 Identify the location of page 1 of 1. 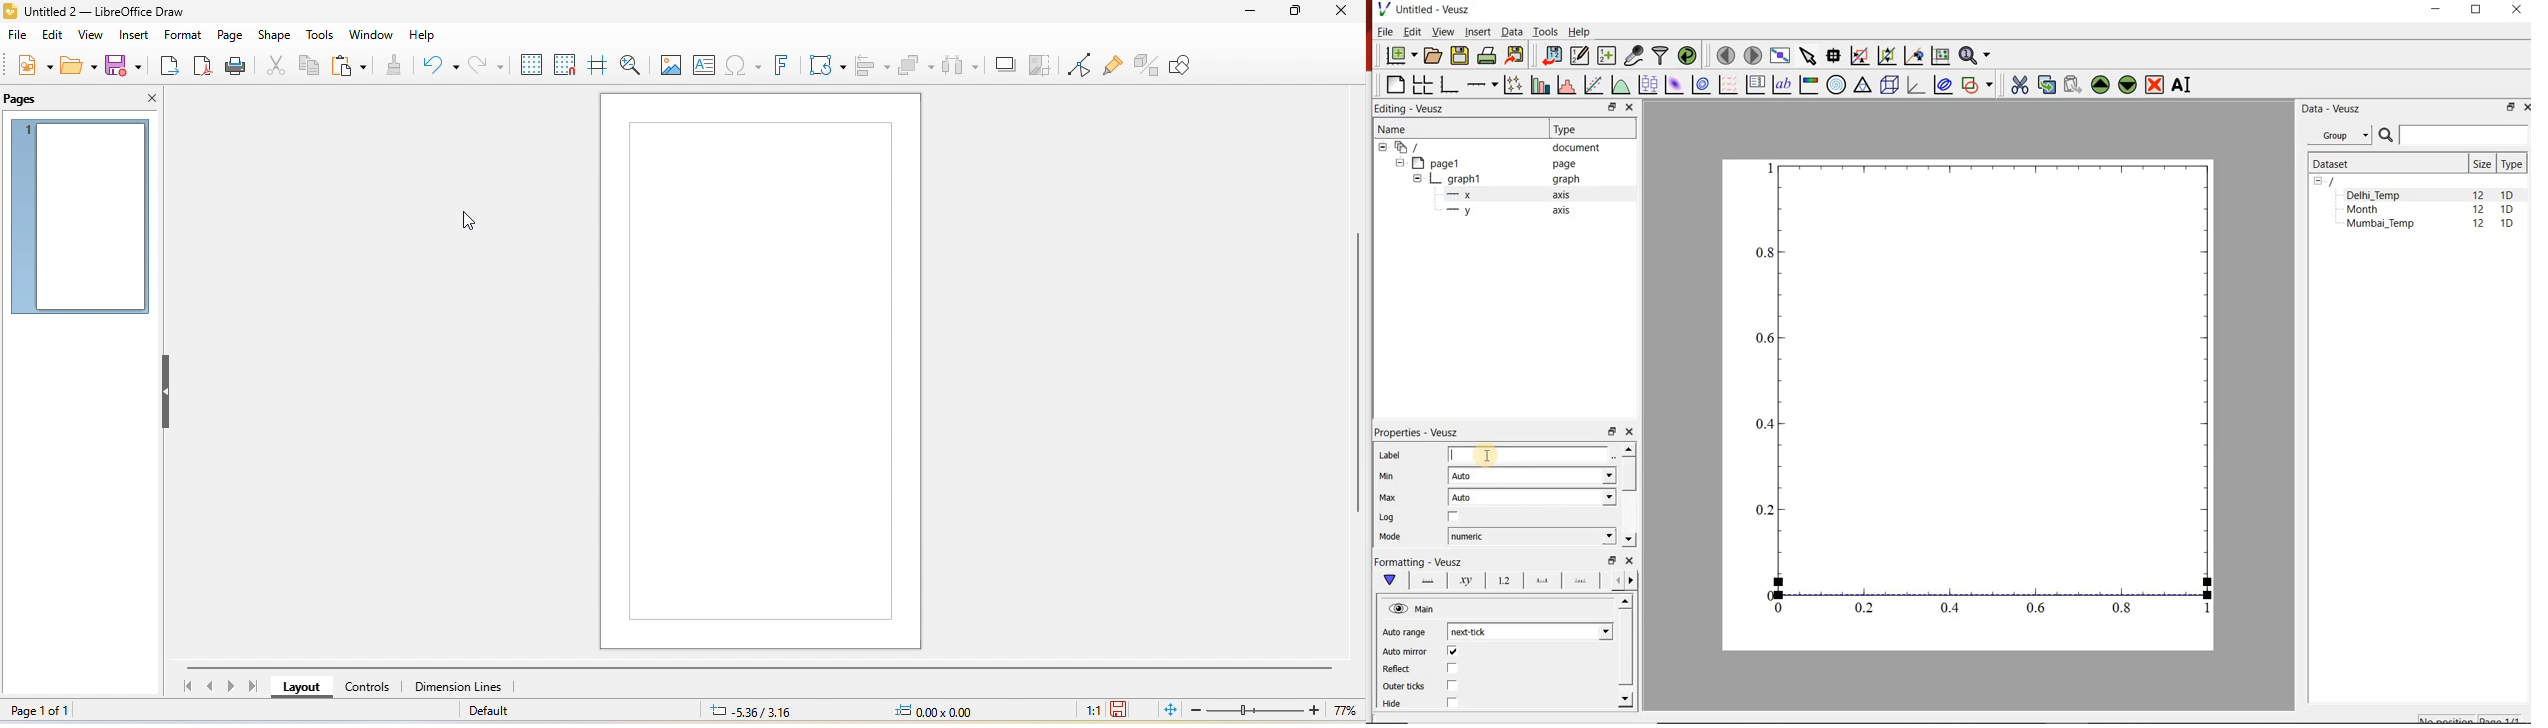
(50, 711).